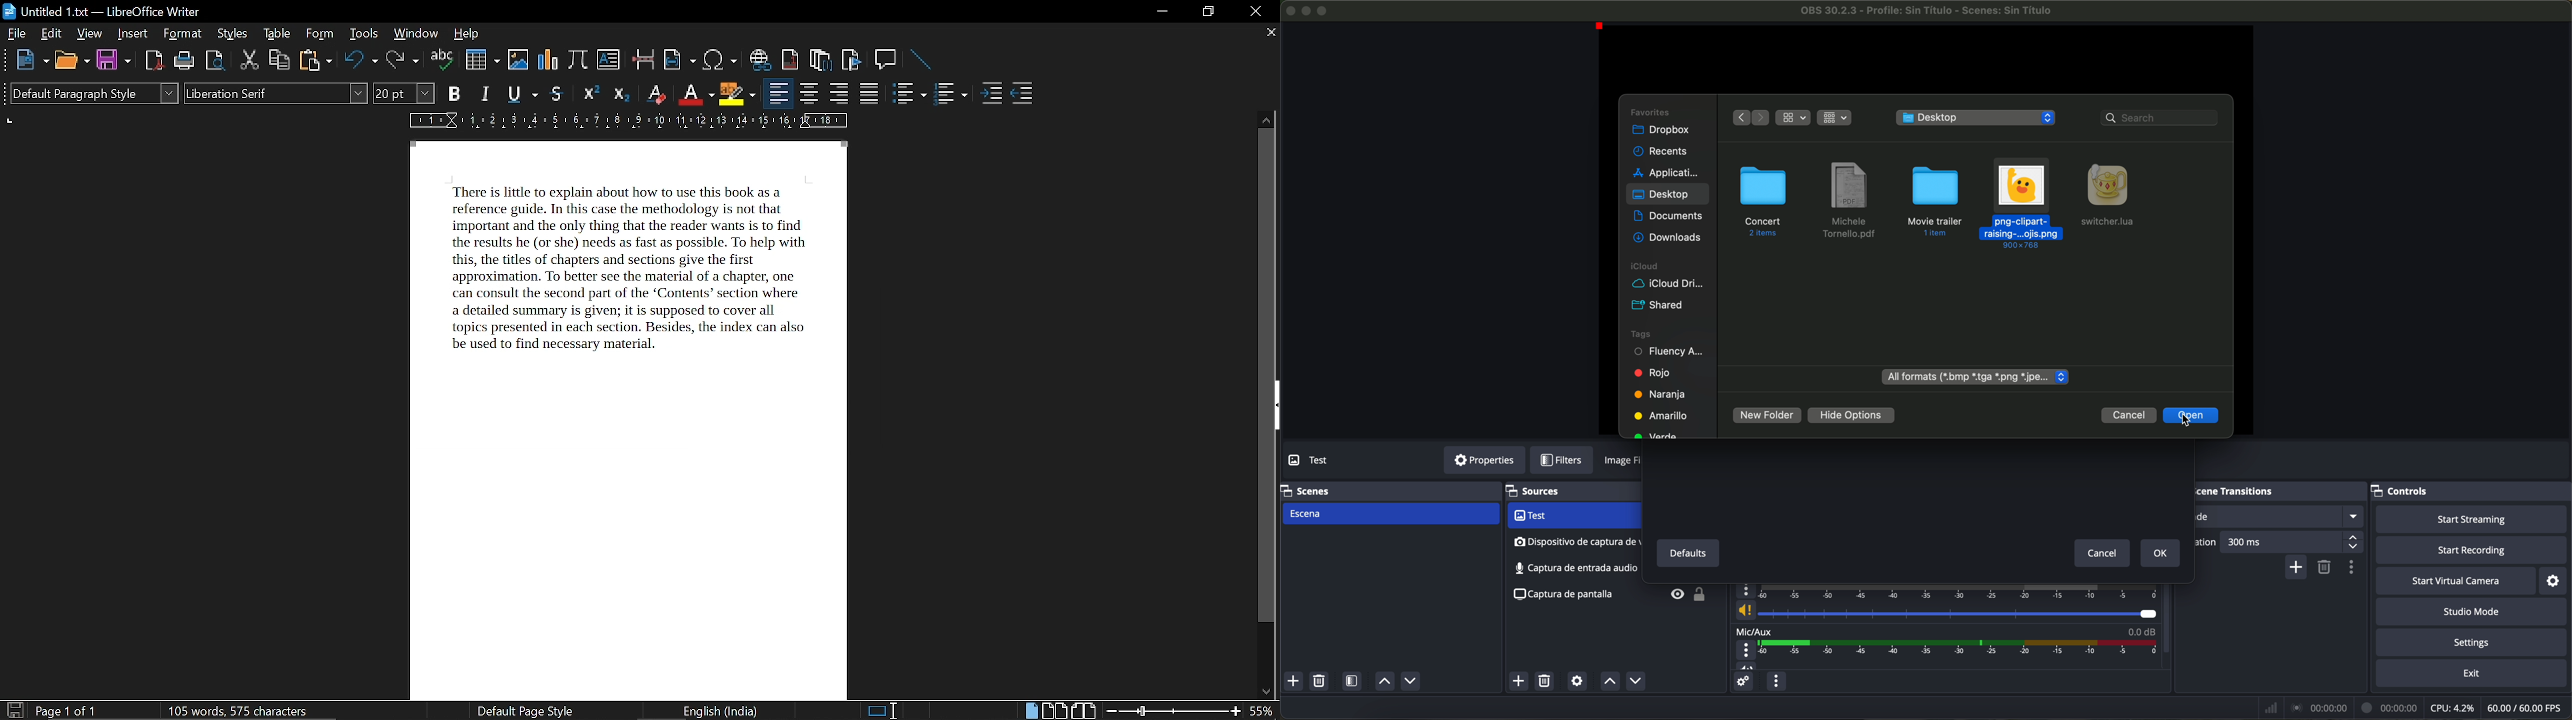 The height and width of the screenshot is (728, 2576). Describe the element at coordinates (1950, 591) in the screenshot. I see `timeline` at that location.